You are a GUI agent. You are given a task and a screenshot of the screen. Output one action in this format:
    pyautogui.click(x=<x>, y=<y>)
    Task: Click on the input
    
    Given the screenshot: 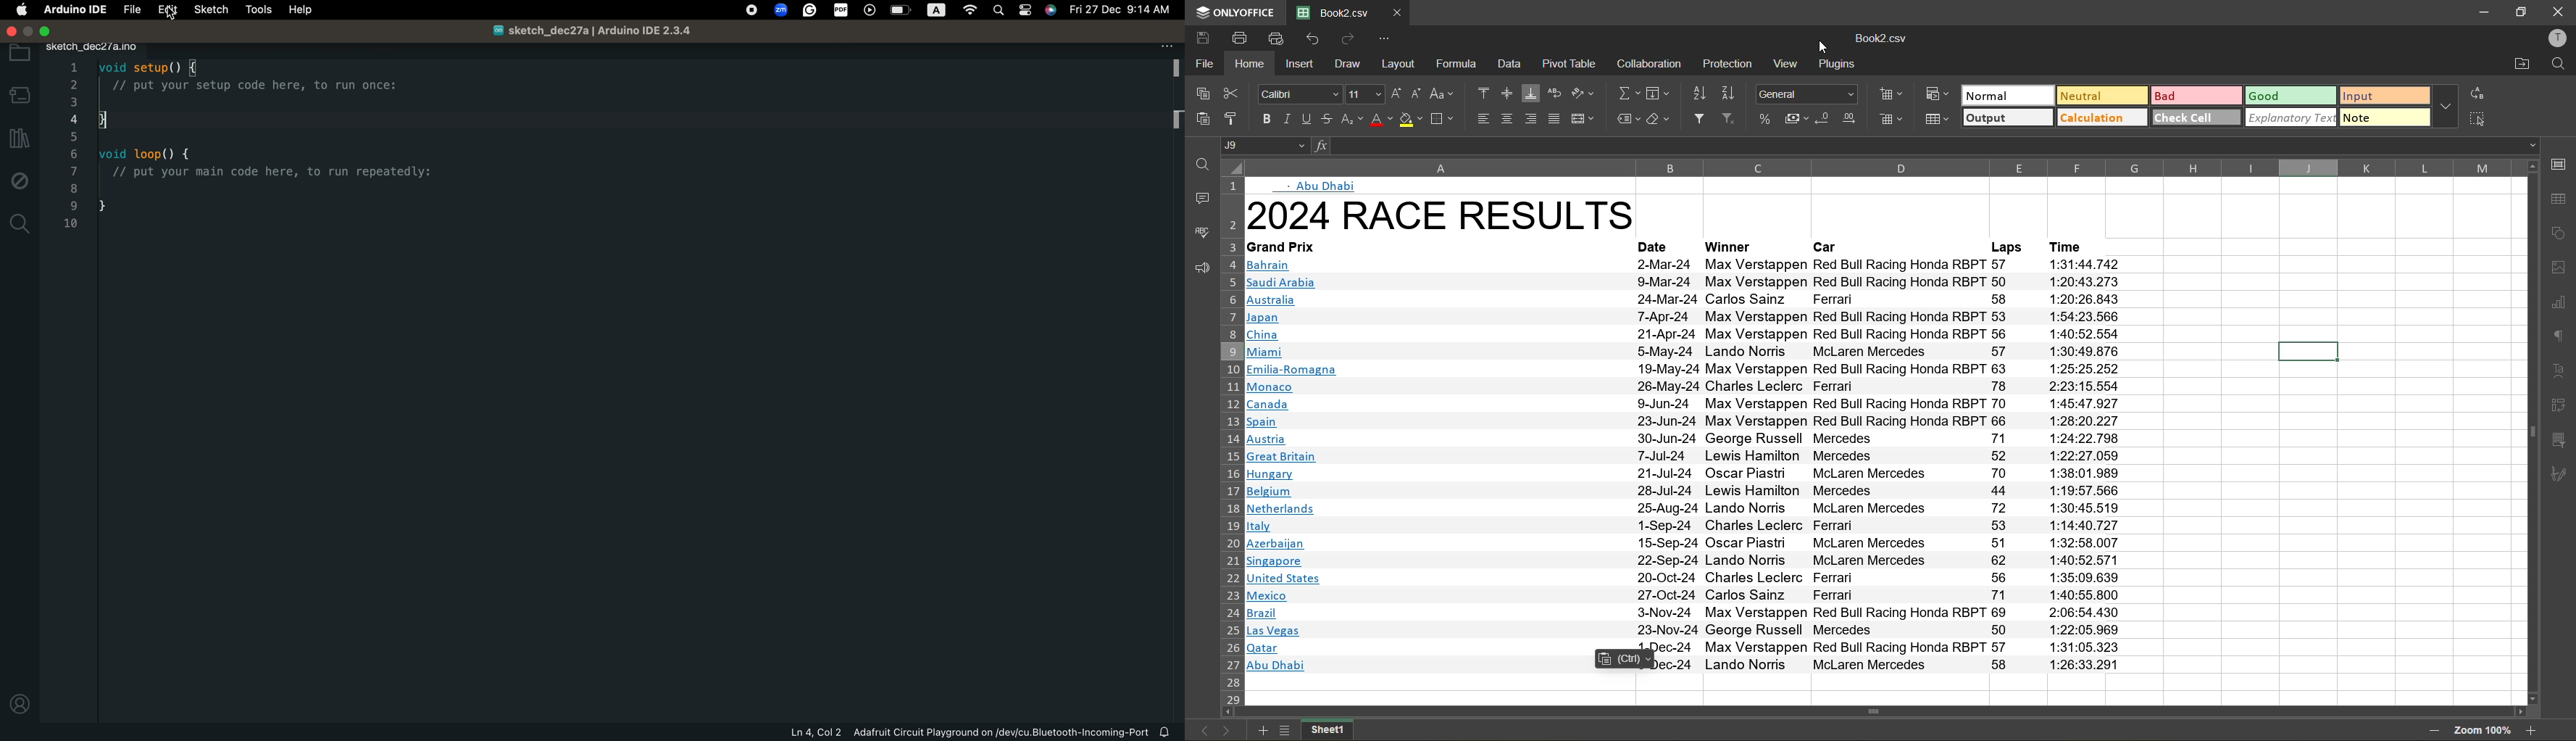 What is the action you would take?
    pyautogui.click(x=2385, y=95)
    